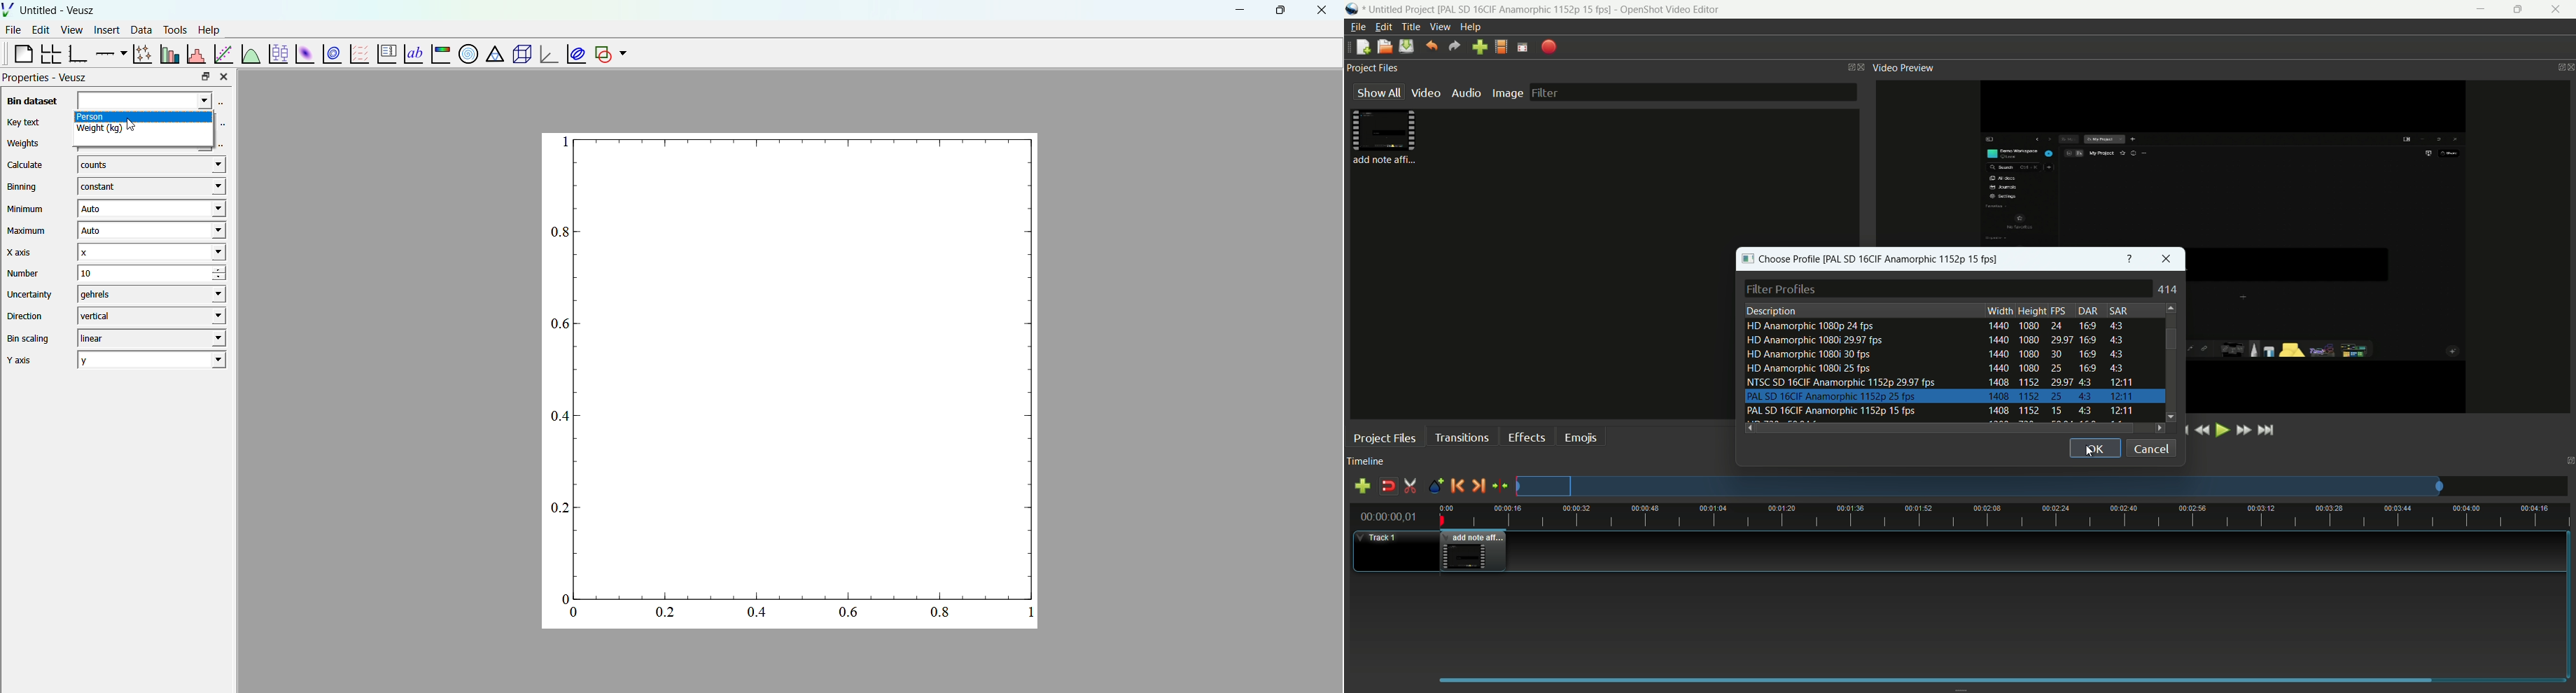  I want to click on Bin Dataset Selector and drop down, so click(152, 102).